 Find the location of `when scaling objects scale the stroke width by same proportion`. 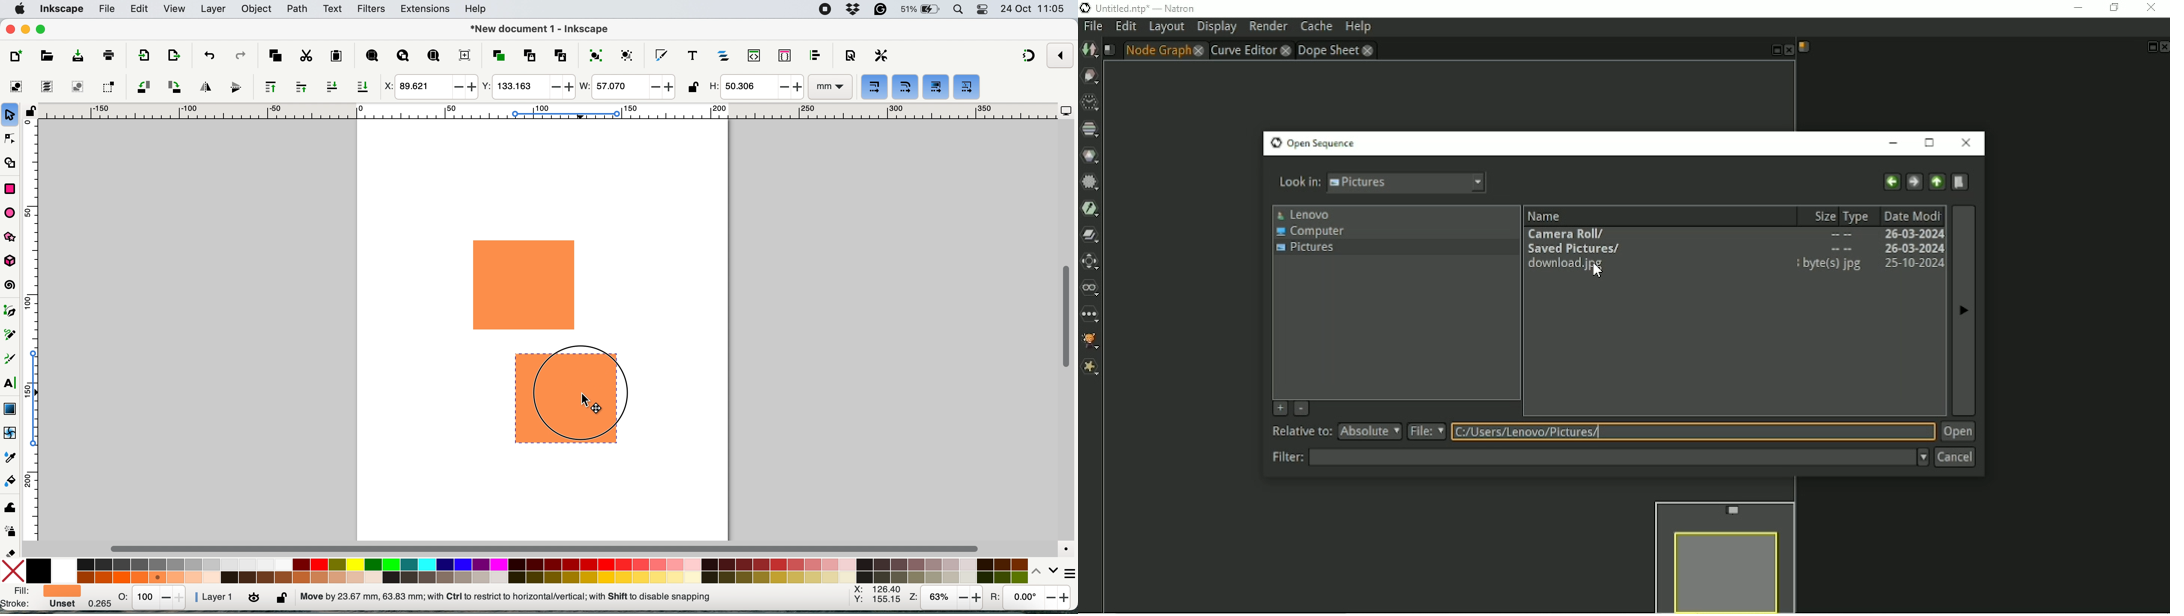

when scaling objects scale the stroke width by same proportion is located at coordinates (875, 87).